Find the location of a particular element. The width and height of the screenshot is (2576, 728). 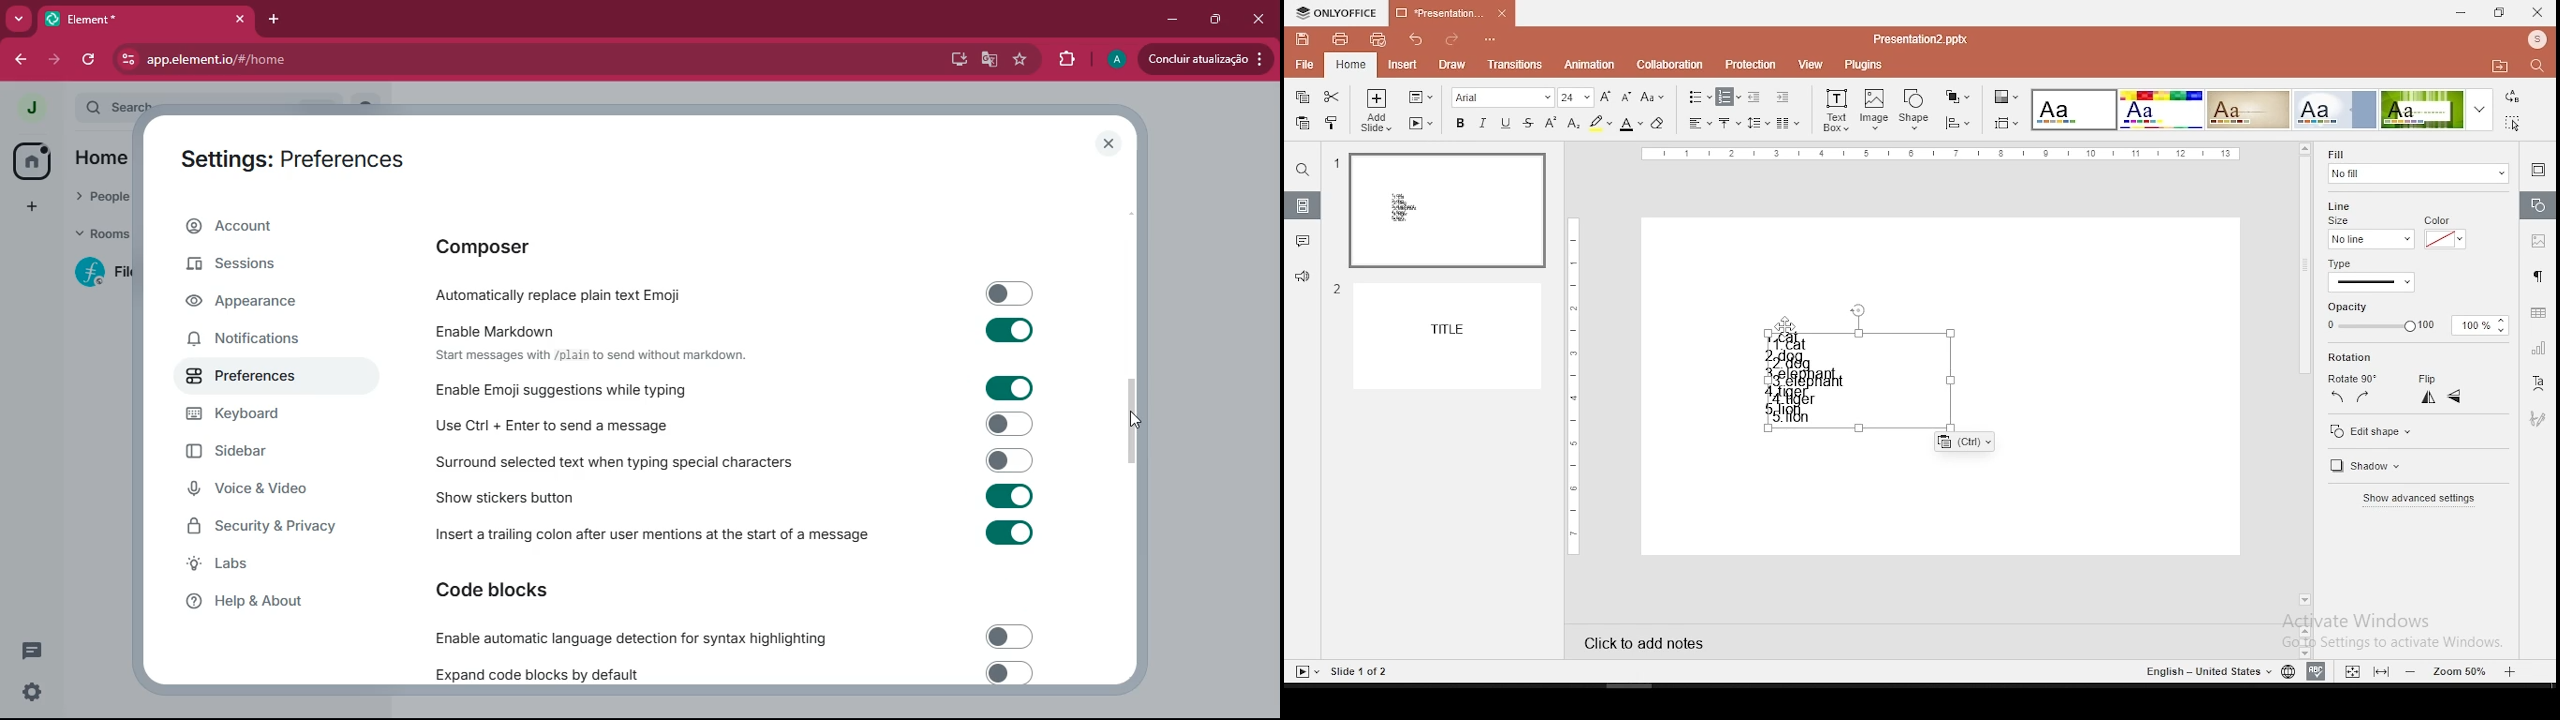

superscript is located at coordinates (1551, 123).